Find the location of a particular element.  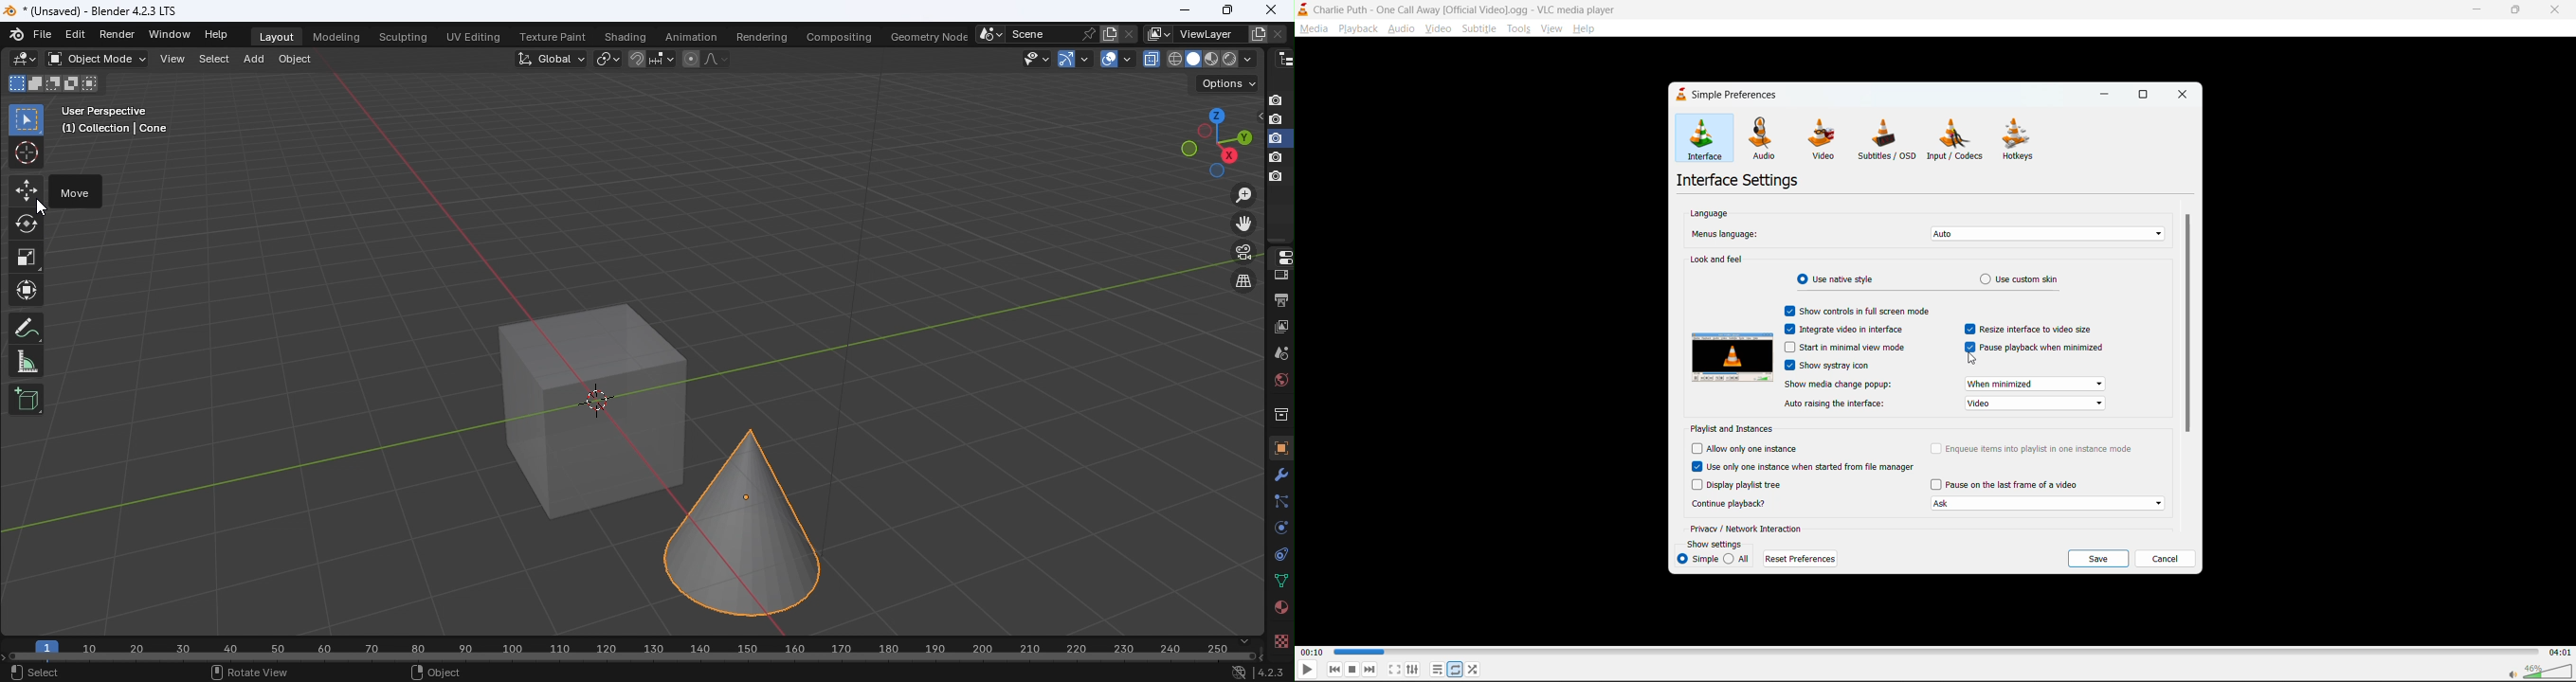

Checbox is located at coordinates (1968, 329).